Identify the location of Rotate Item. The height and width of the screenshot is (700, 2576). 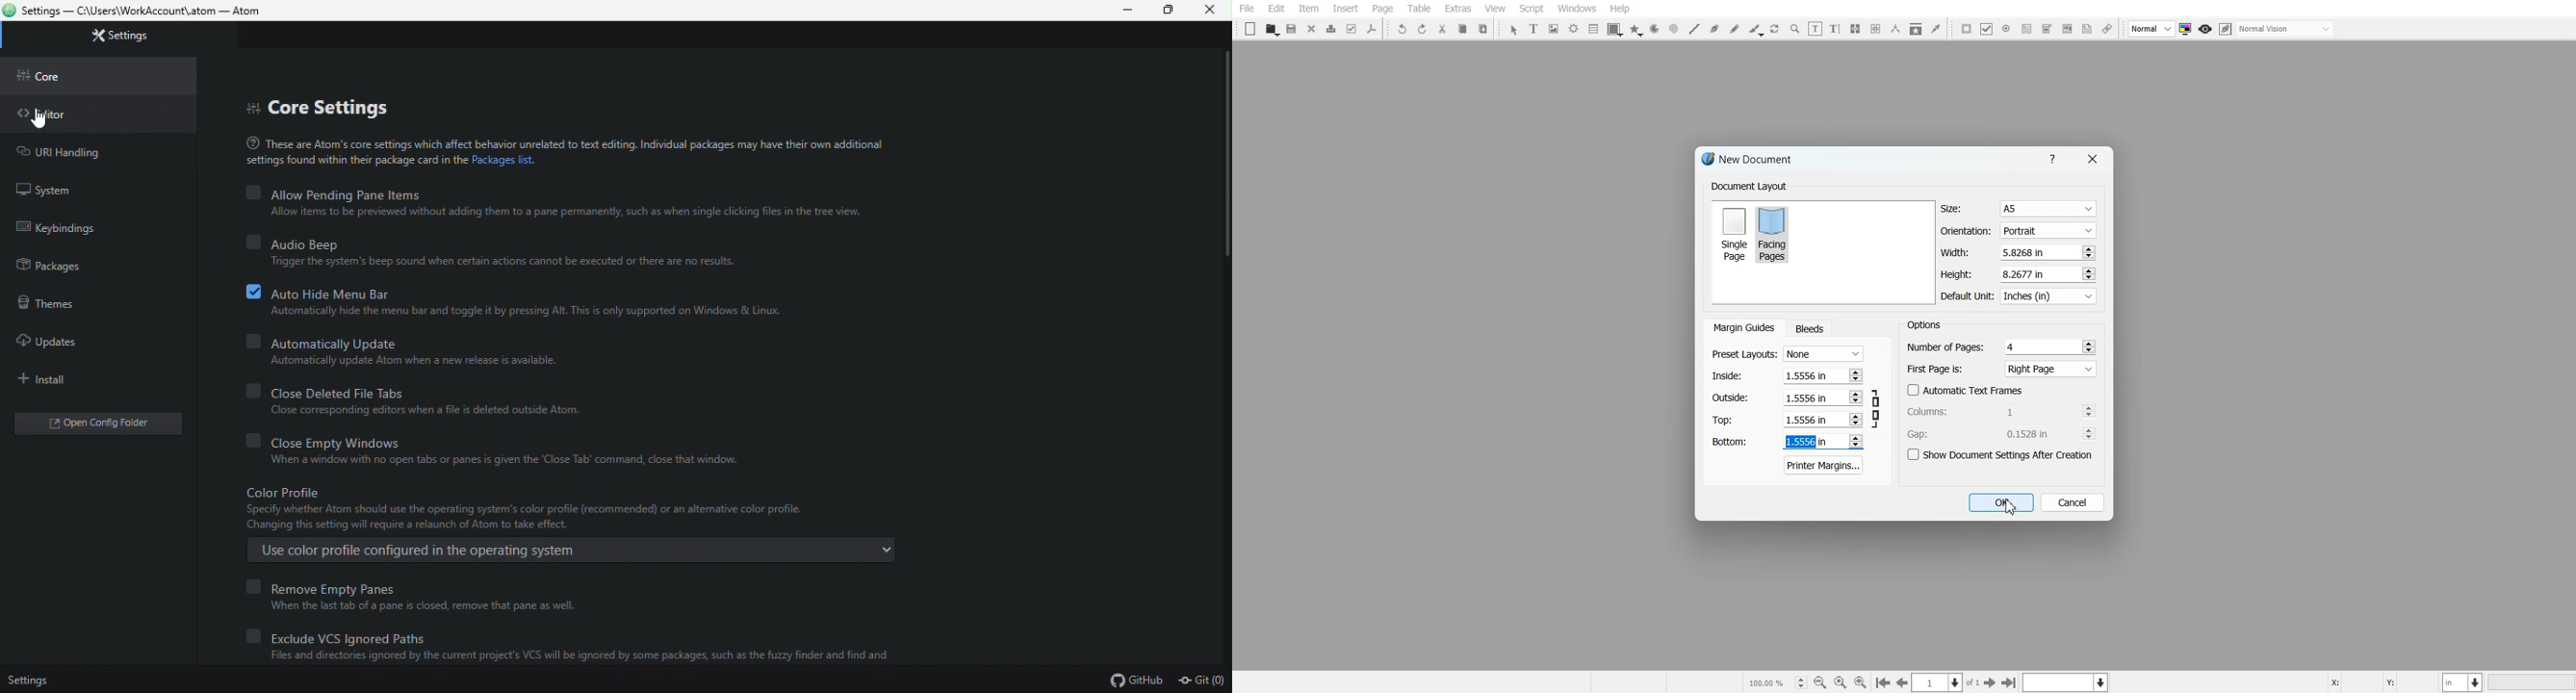
(1776, 29).